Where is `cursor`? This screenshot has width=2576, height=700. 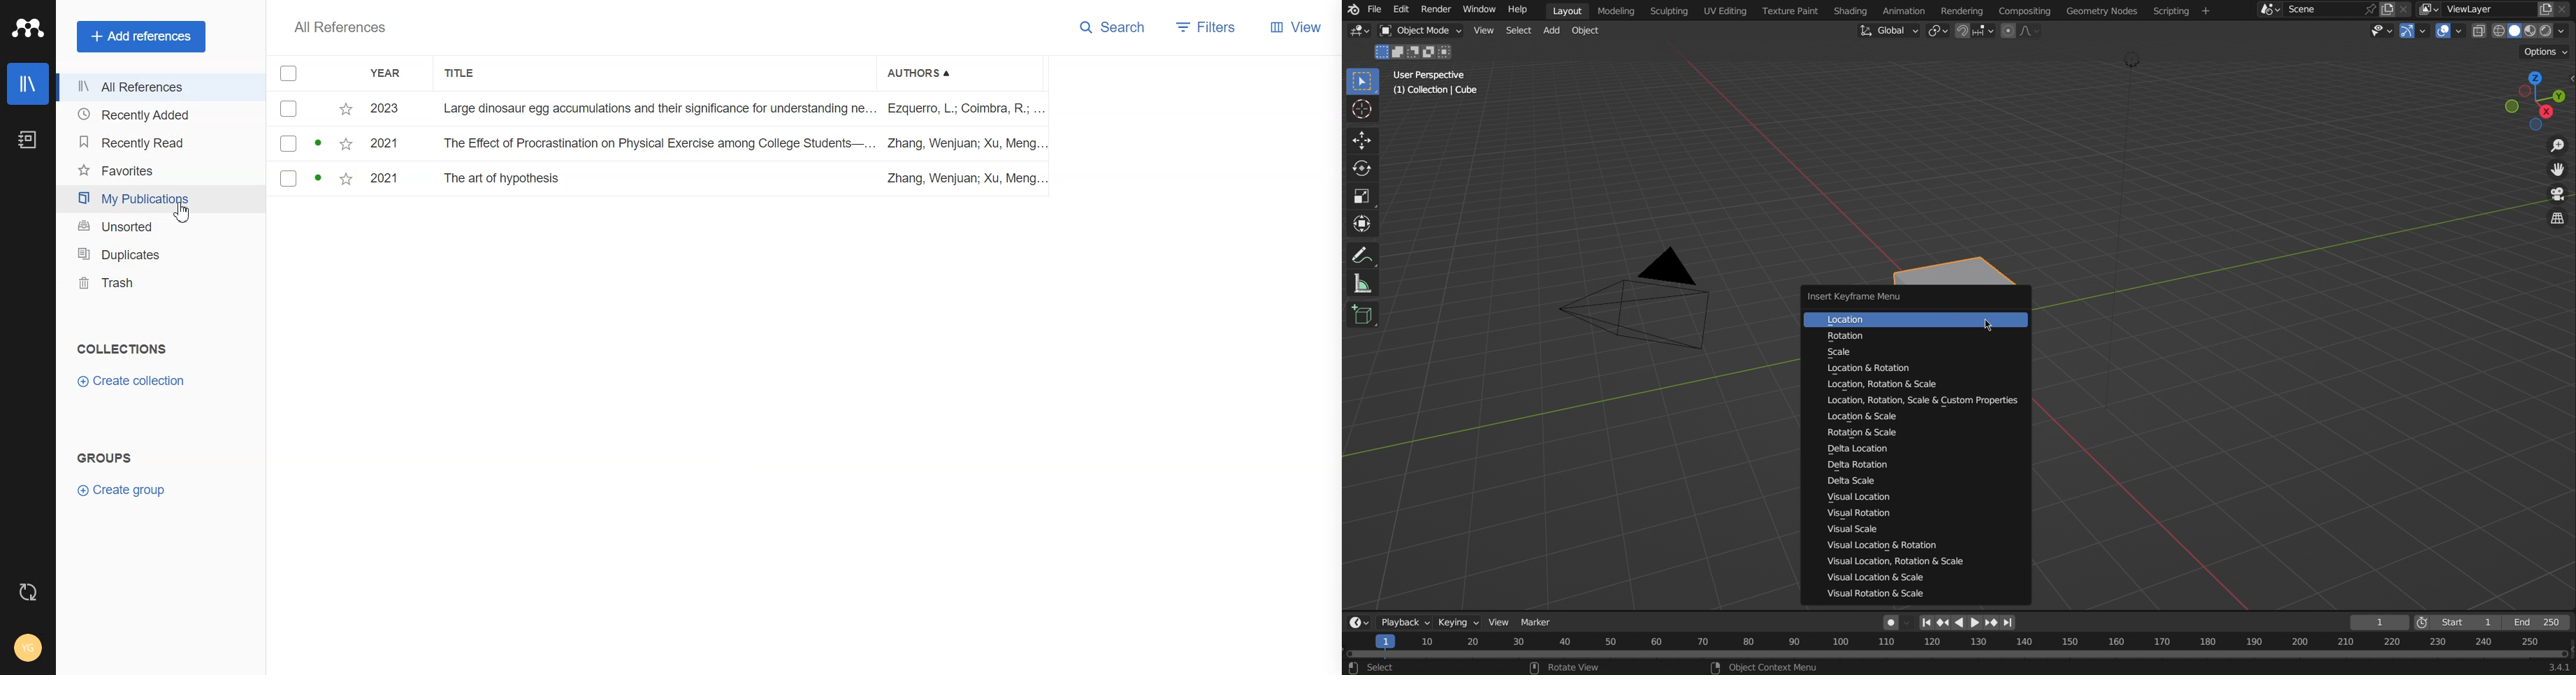 cursor is located at coordinates (184, 216).